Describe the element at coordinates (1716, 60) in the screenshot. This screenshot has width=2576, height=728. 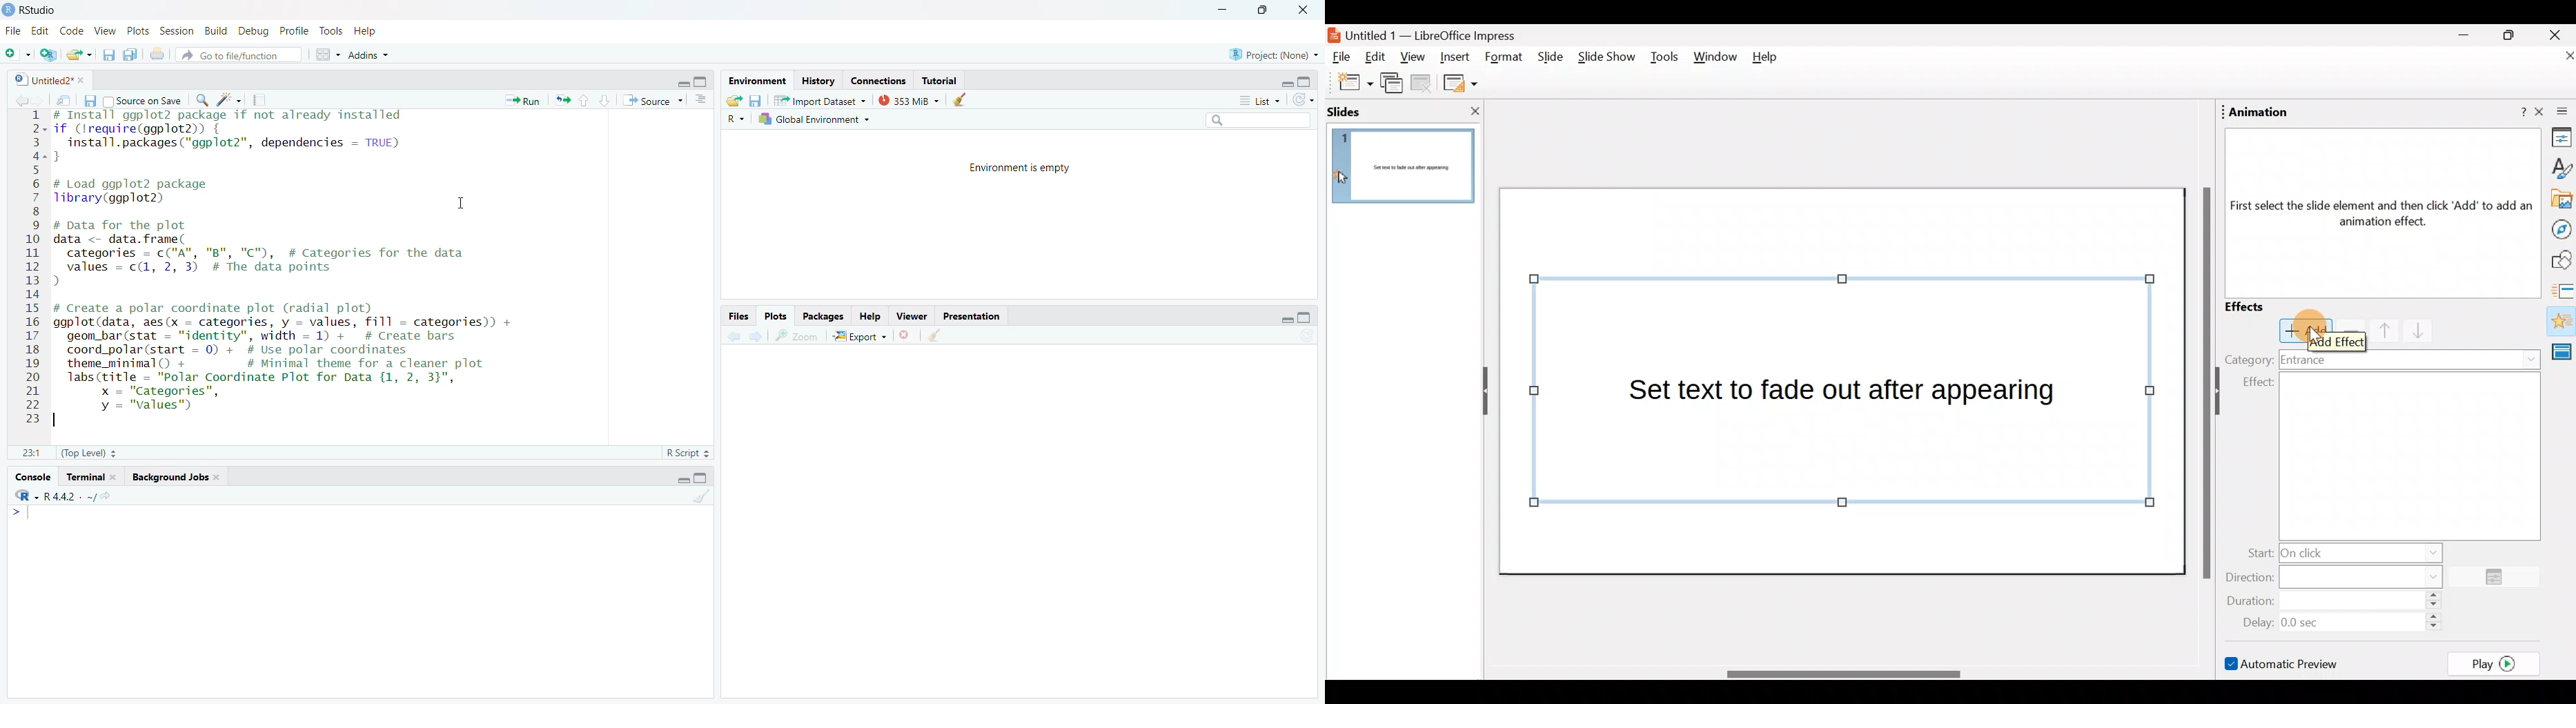
I see `Window` at that location.